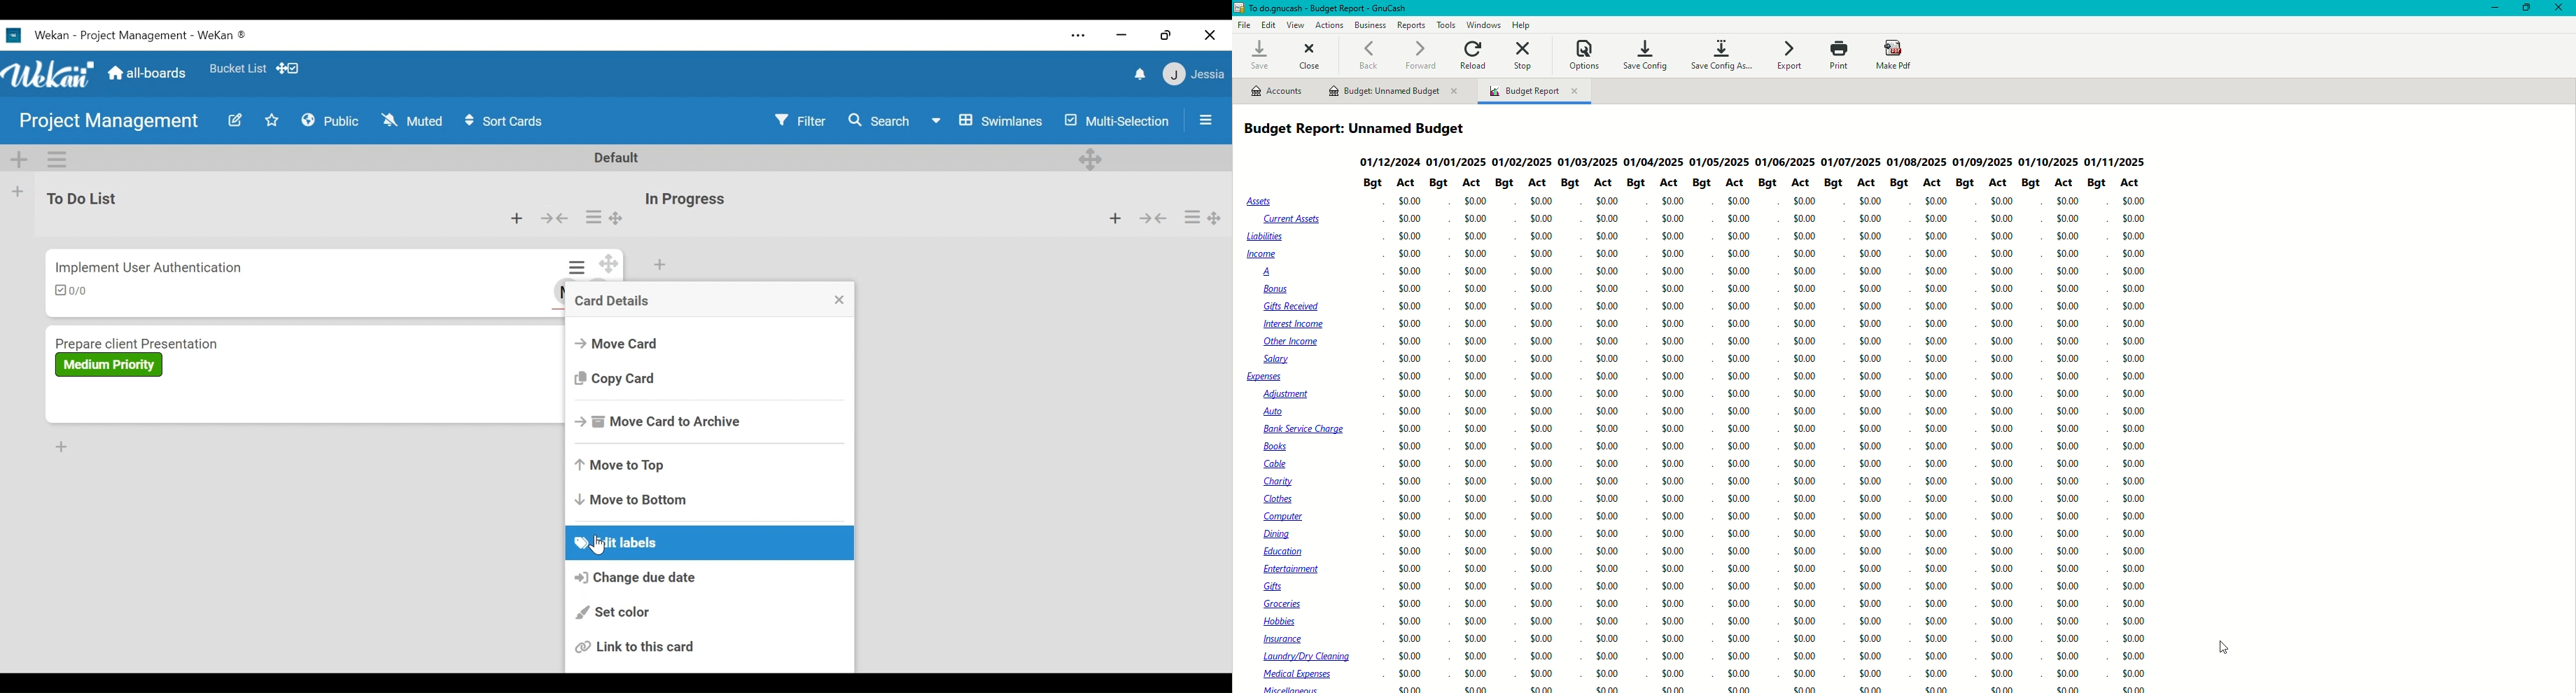 Image resolution: width=2576 pixels, height=700 pixels. I want to click on settings and more, so click(1081, 37).